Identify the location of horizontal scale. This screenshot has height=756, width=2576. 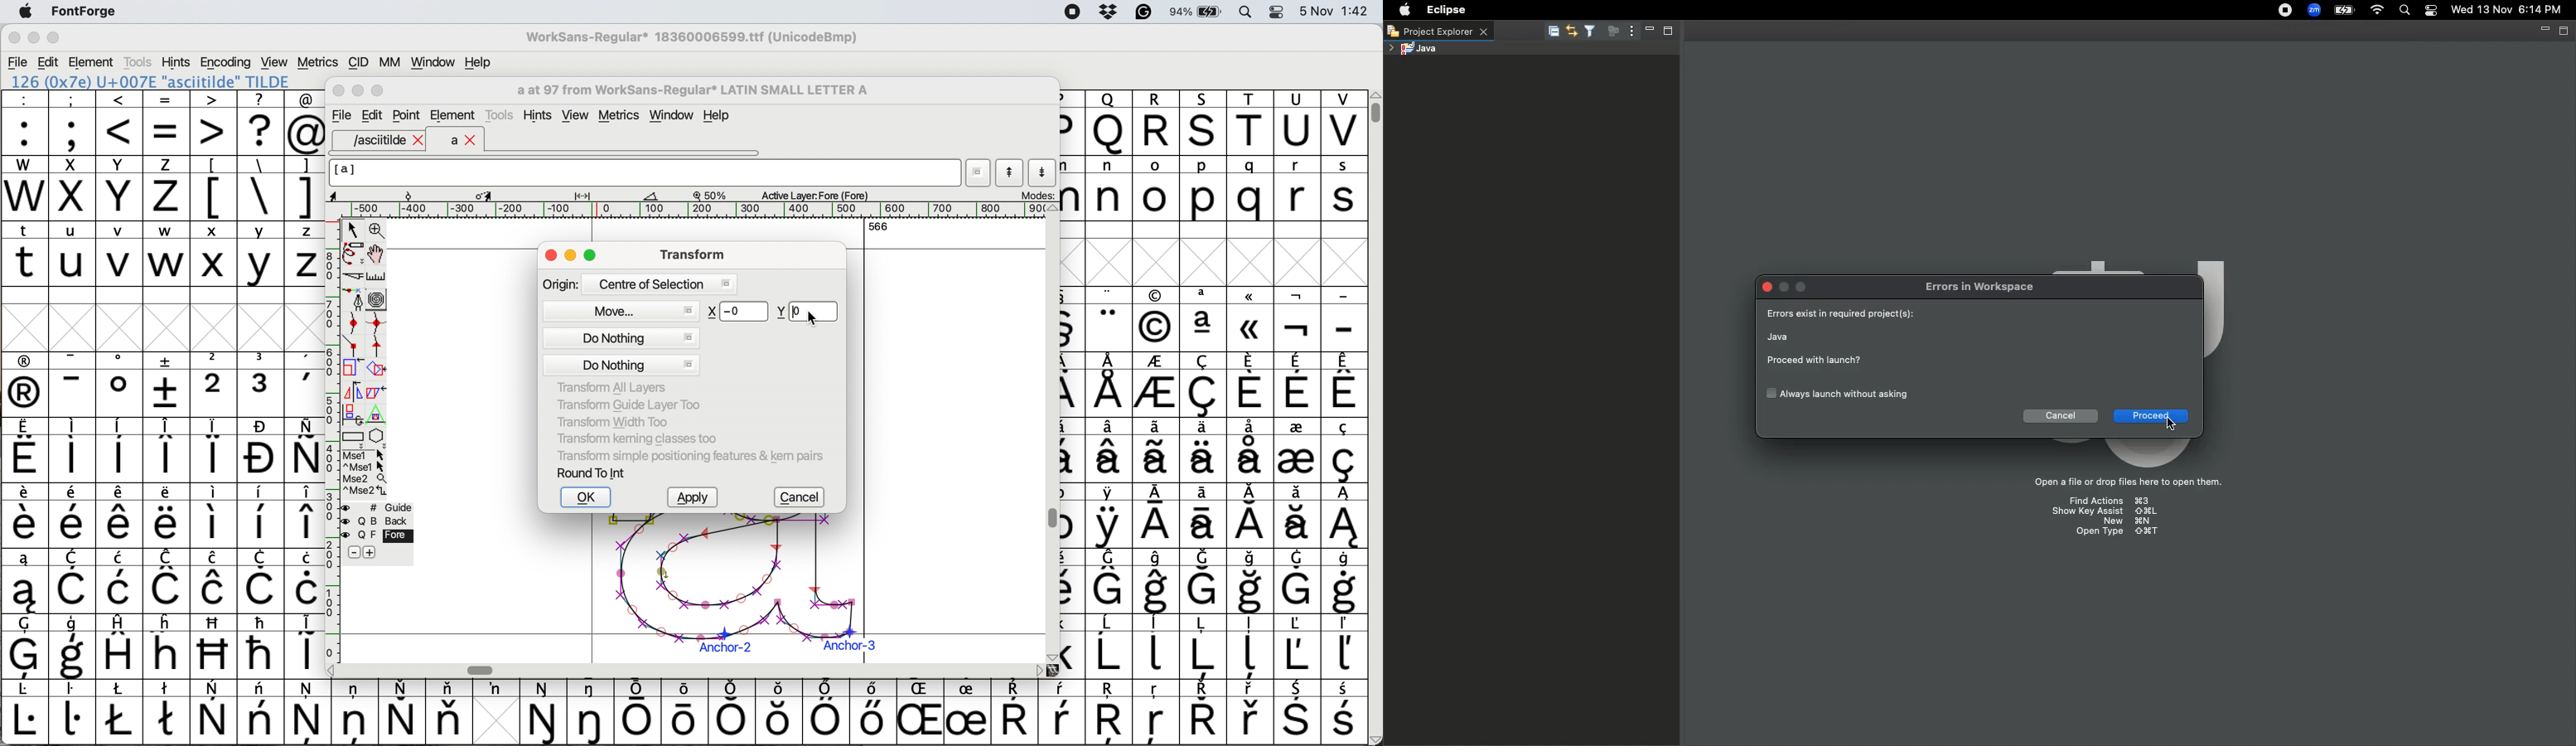
(698, 210).